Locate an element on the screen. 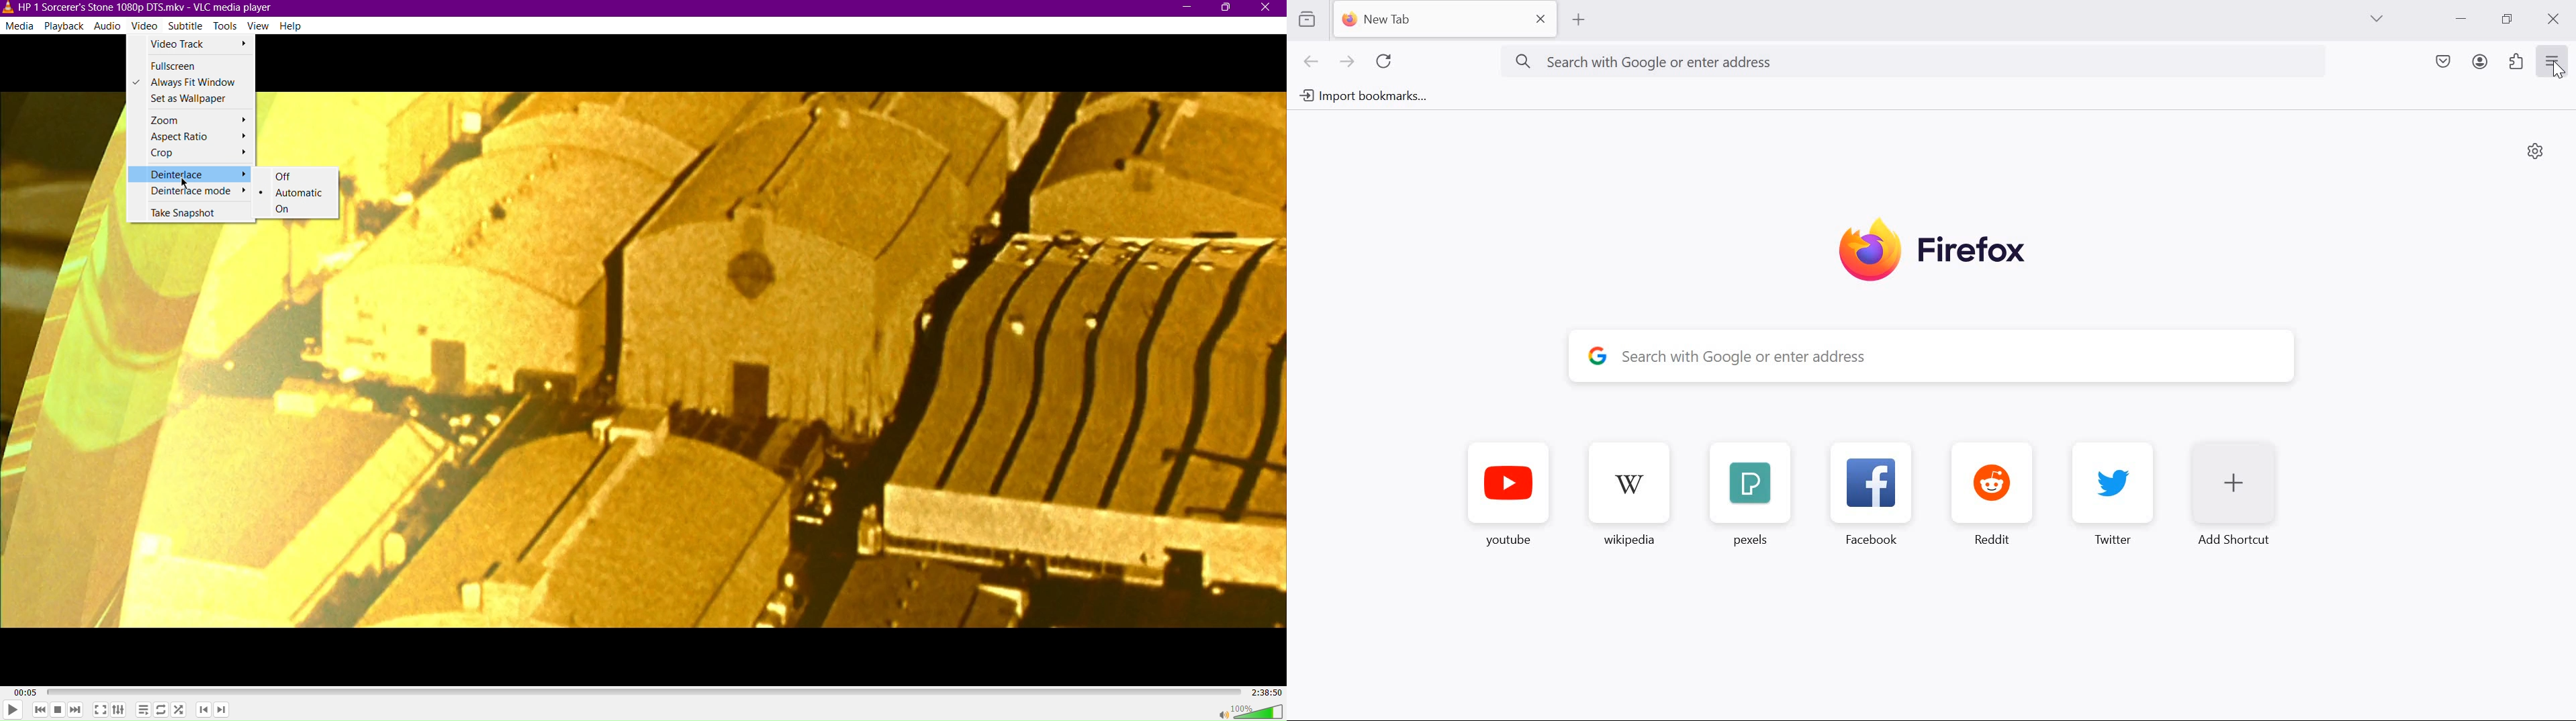 This screenshot has width=2576, height=728. Random is located at coordinates (178, 710).